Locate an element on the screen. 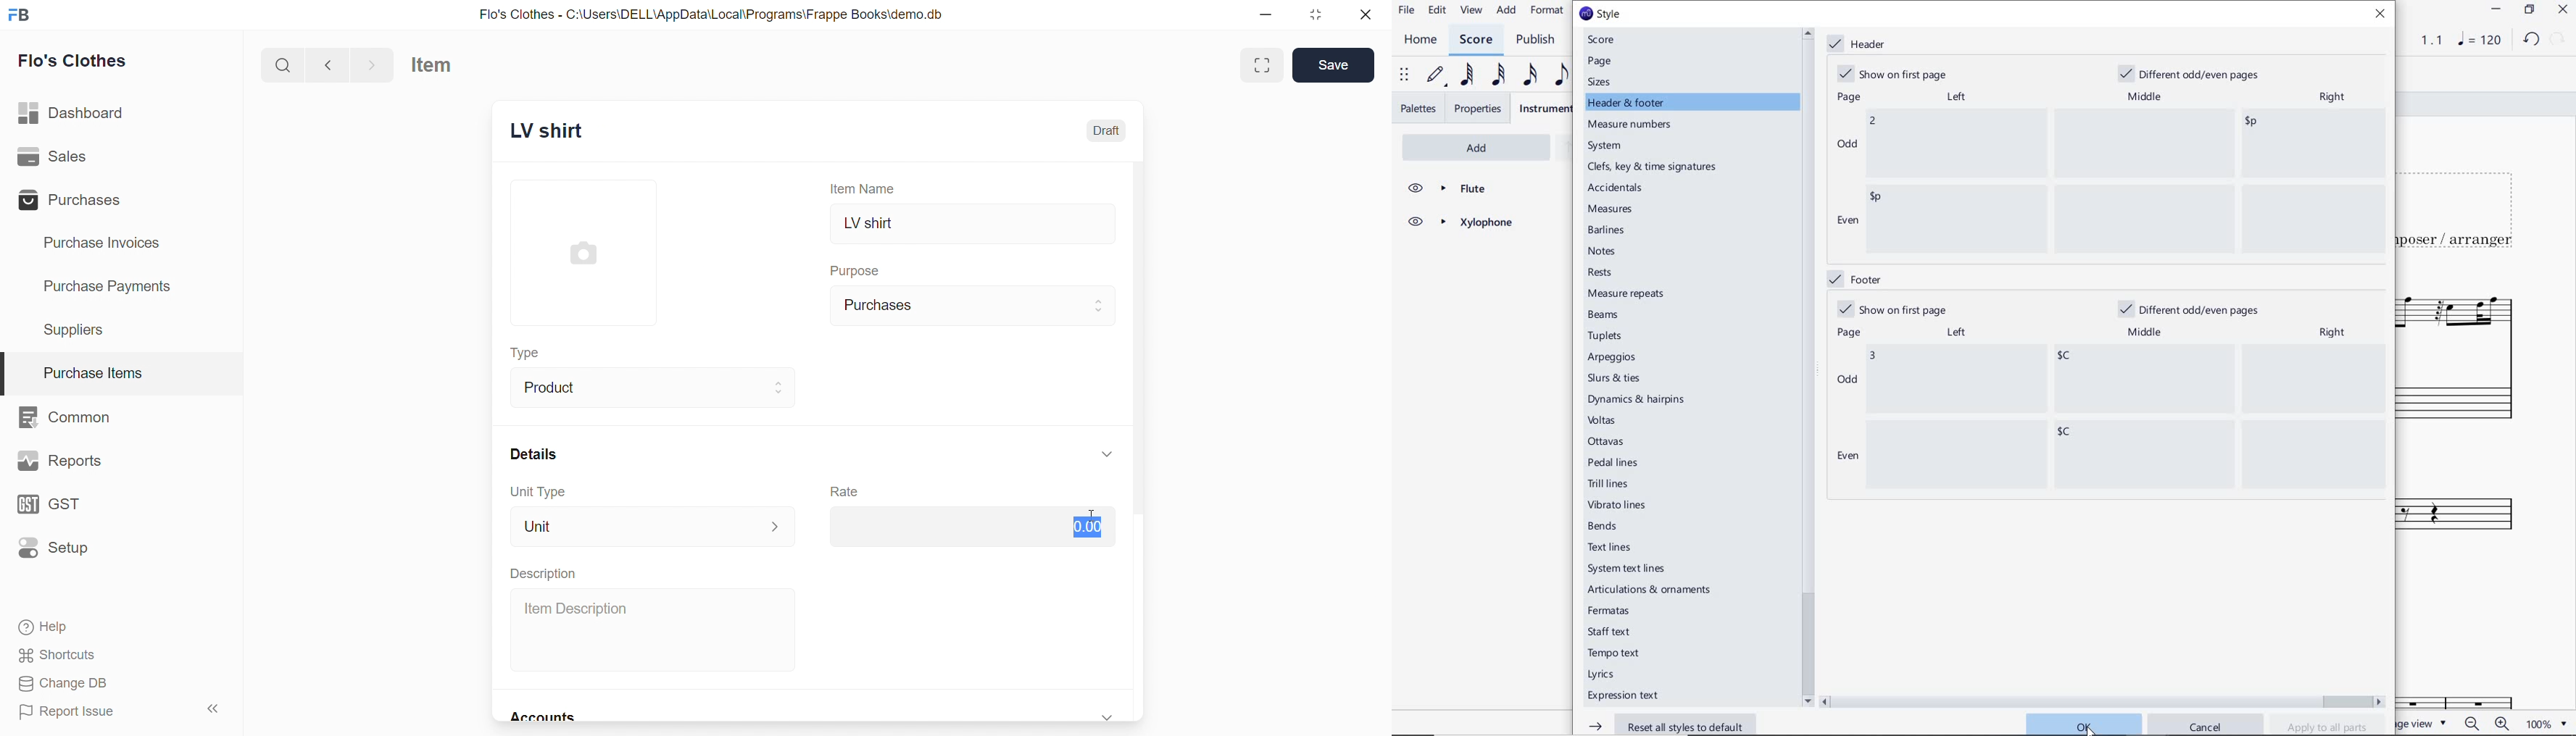 The width and height of the screenshot is (2576, 756). close is located at coordinates (1360, 14).